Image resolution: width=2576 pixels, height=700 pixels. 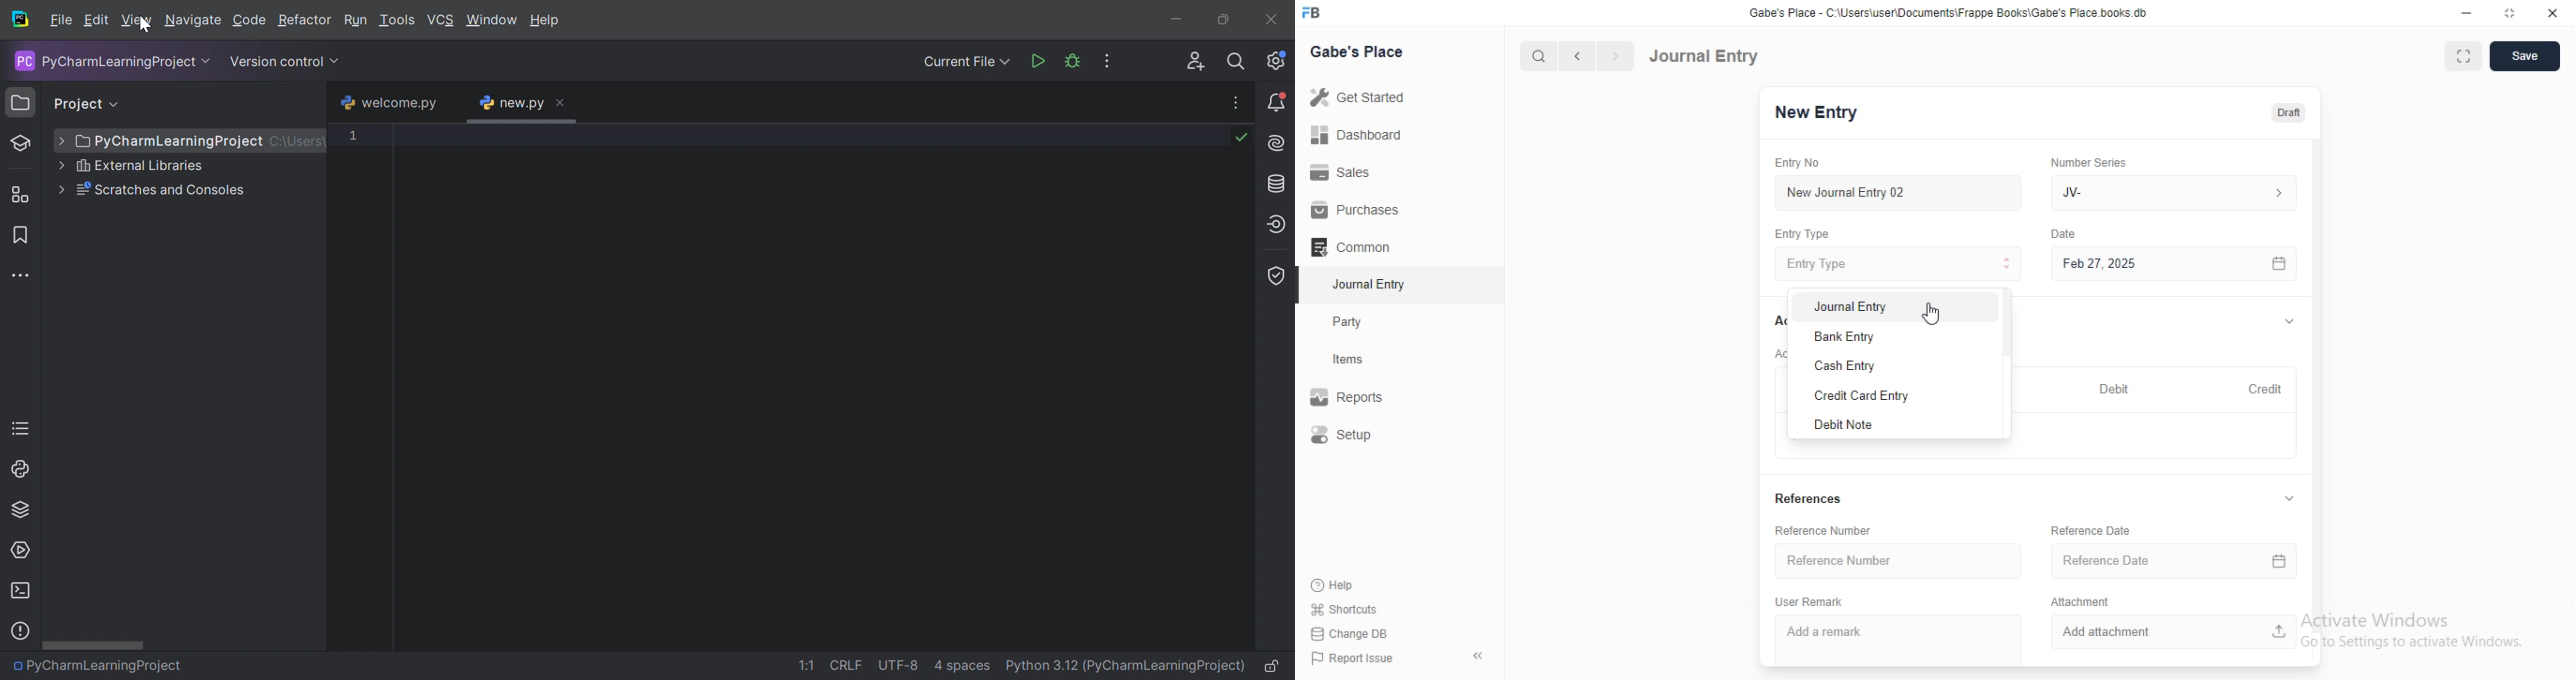 I want to click on Drop down, so click(x=61, y=165).